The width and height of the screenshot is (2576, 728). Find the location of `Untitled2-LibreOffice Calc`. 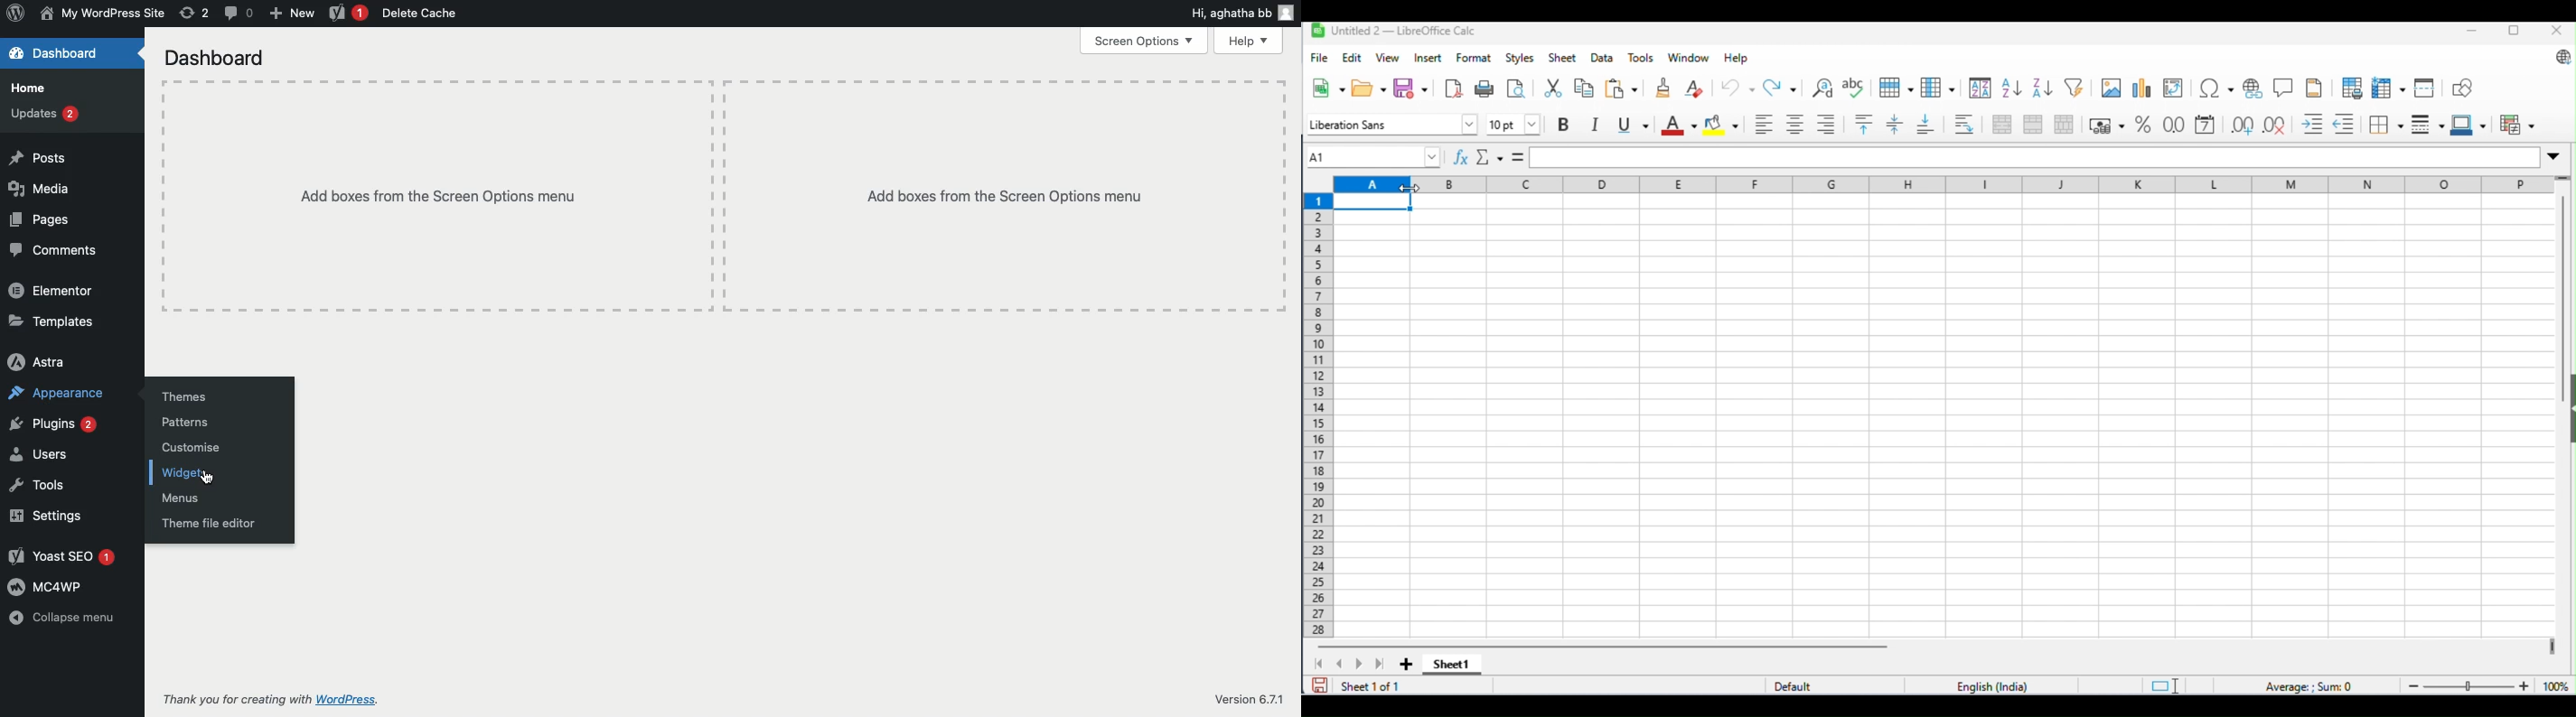

Untitled2-LibreOffice Calc is located at coordinates (1395, 29).